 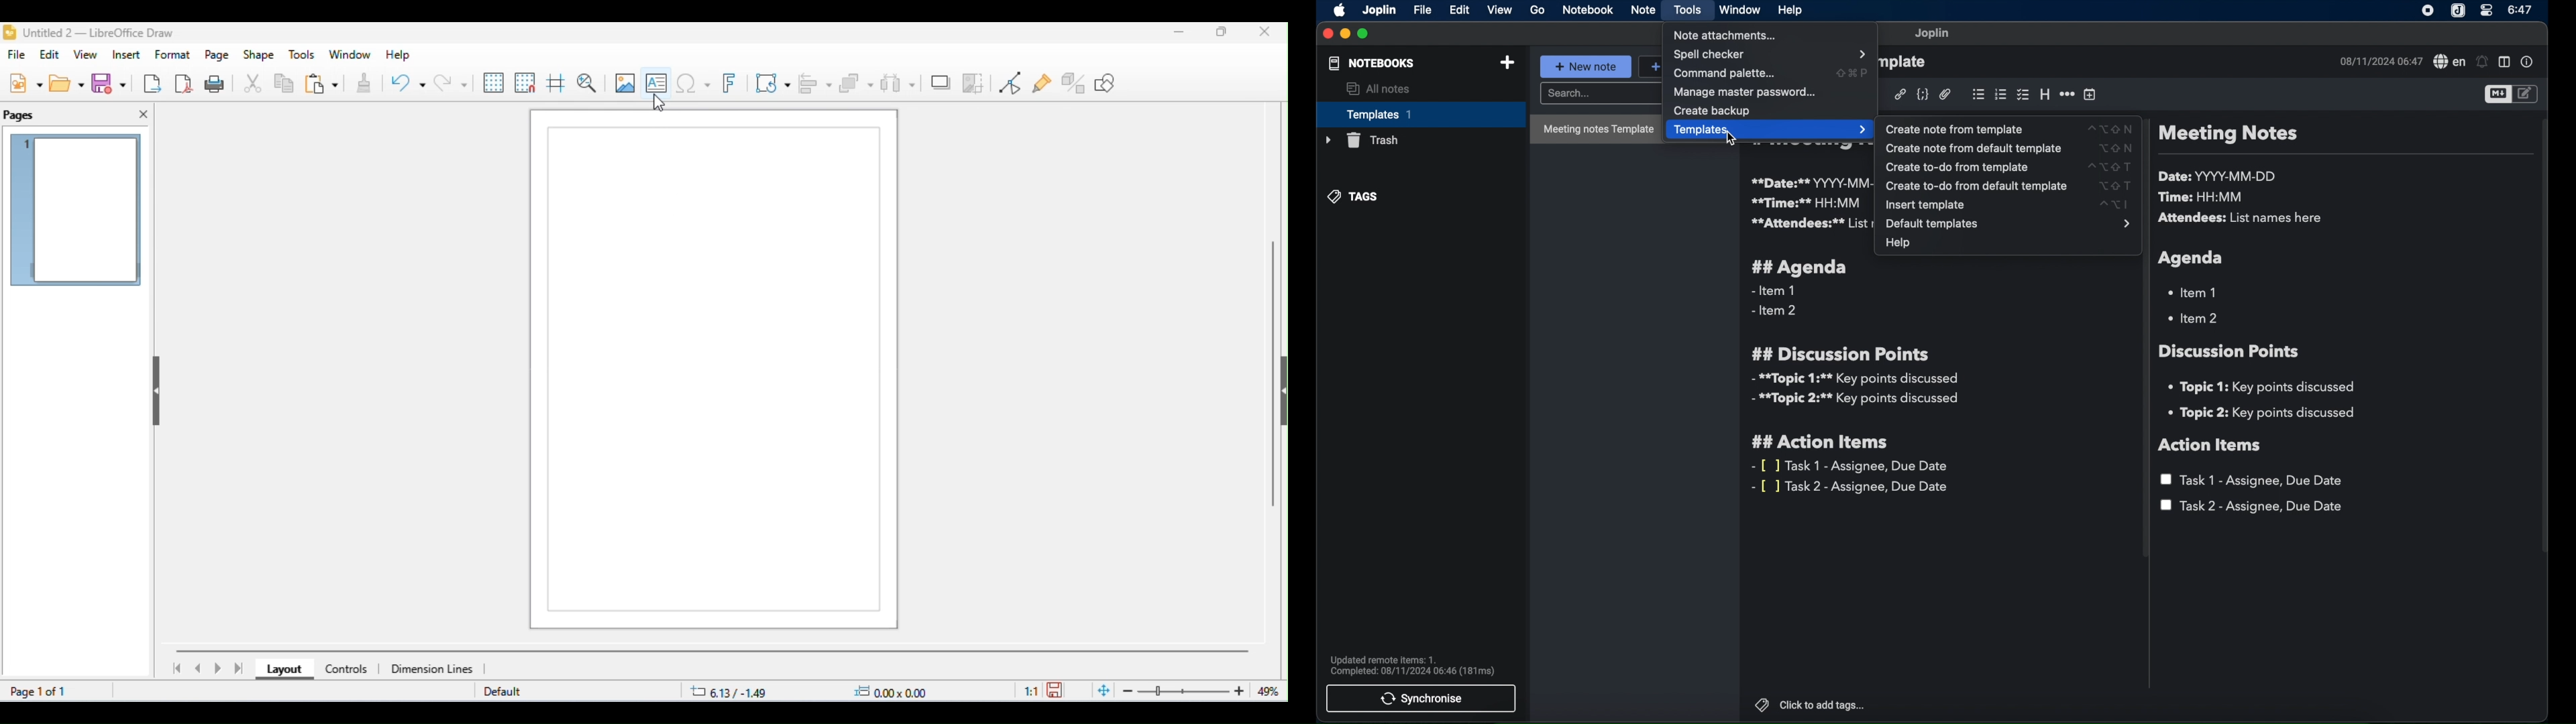 What do you see at coordinates (1840, 353) in the screenshot?
I see `## discussion points` at bounding box center [1840, 353].